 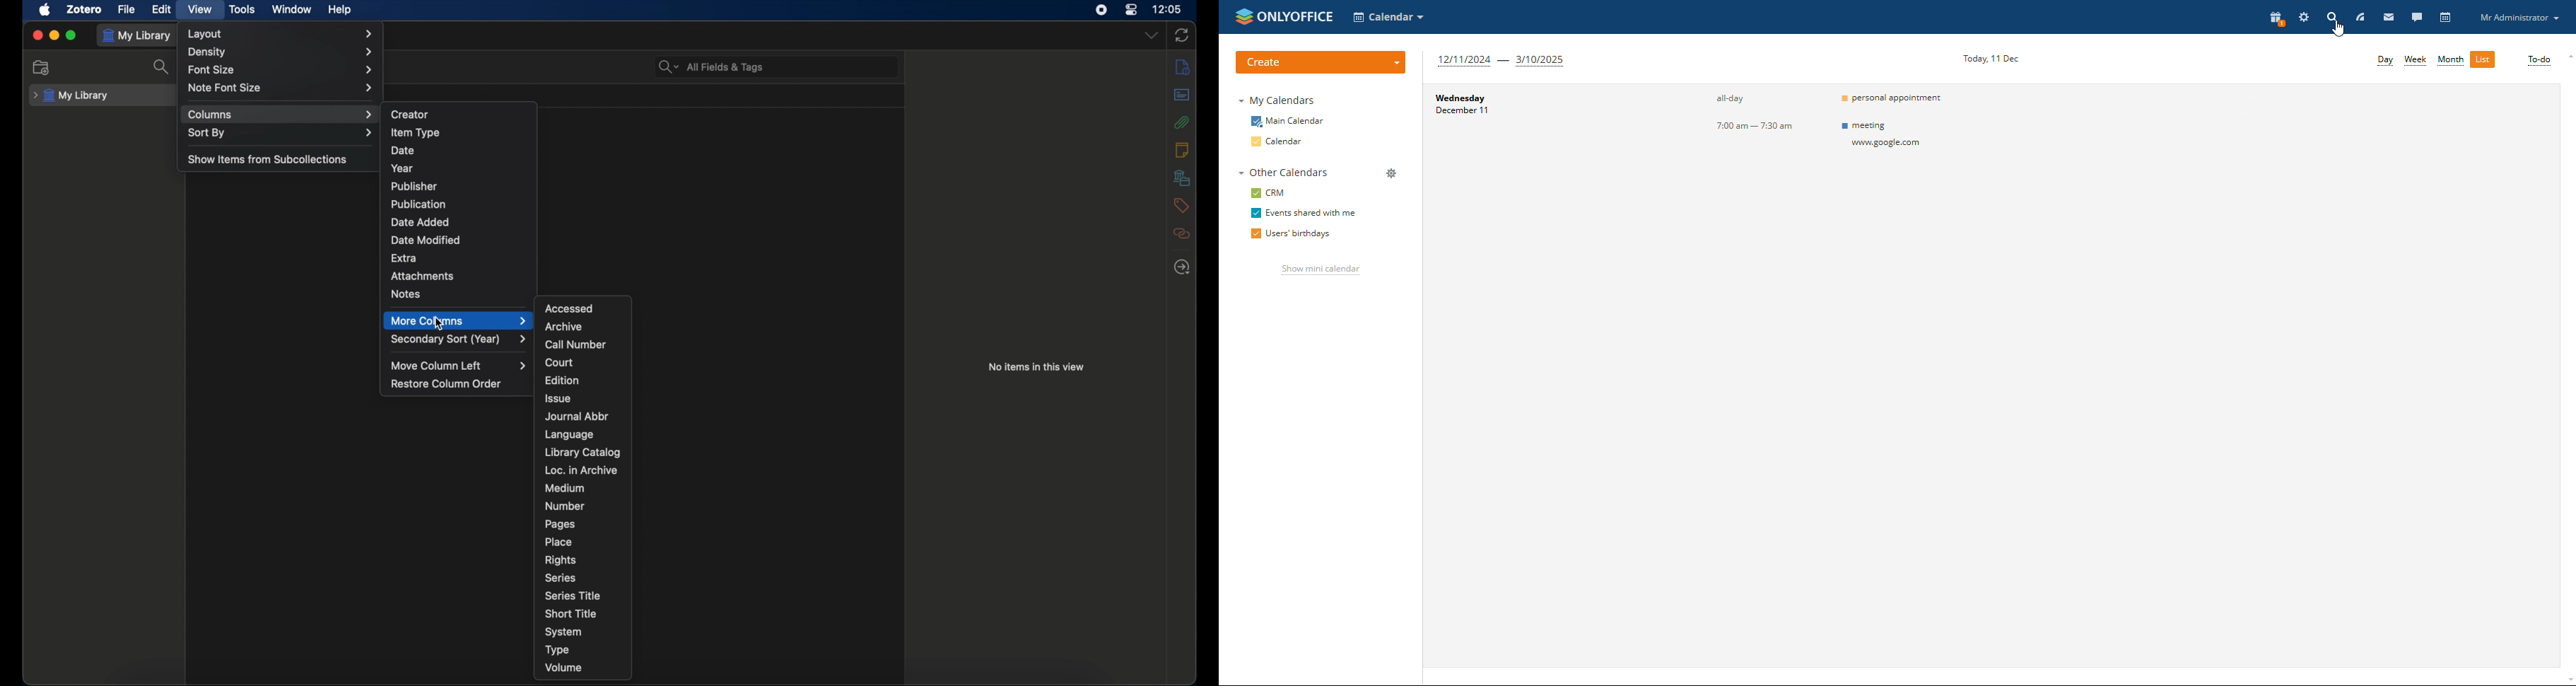 What do you see at coordinates (1533, 138) in the screenshot?
I see `Wednesday December 11` at bounding box center [1533, 138].